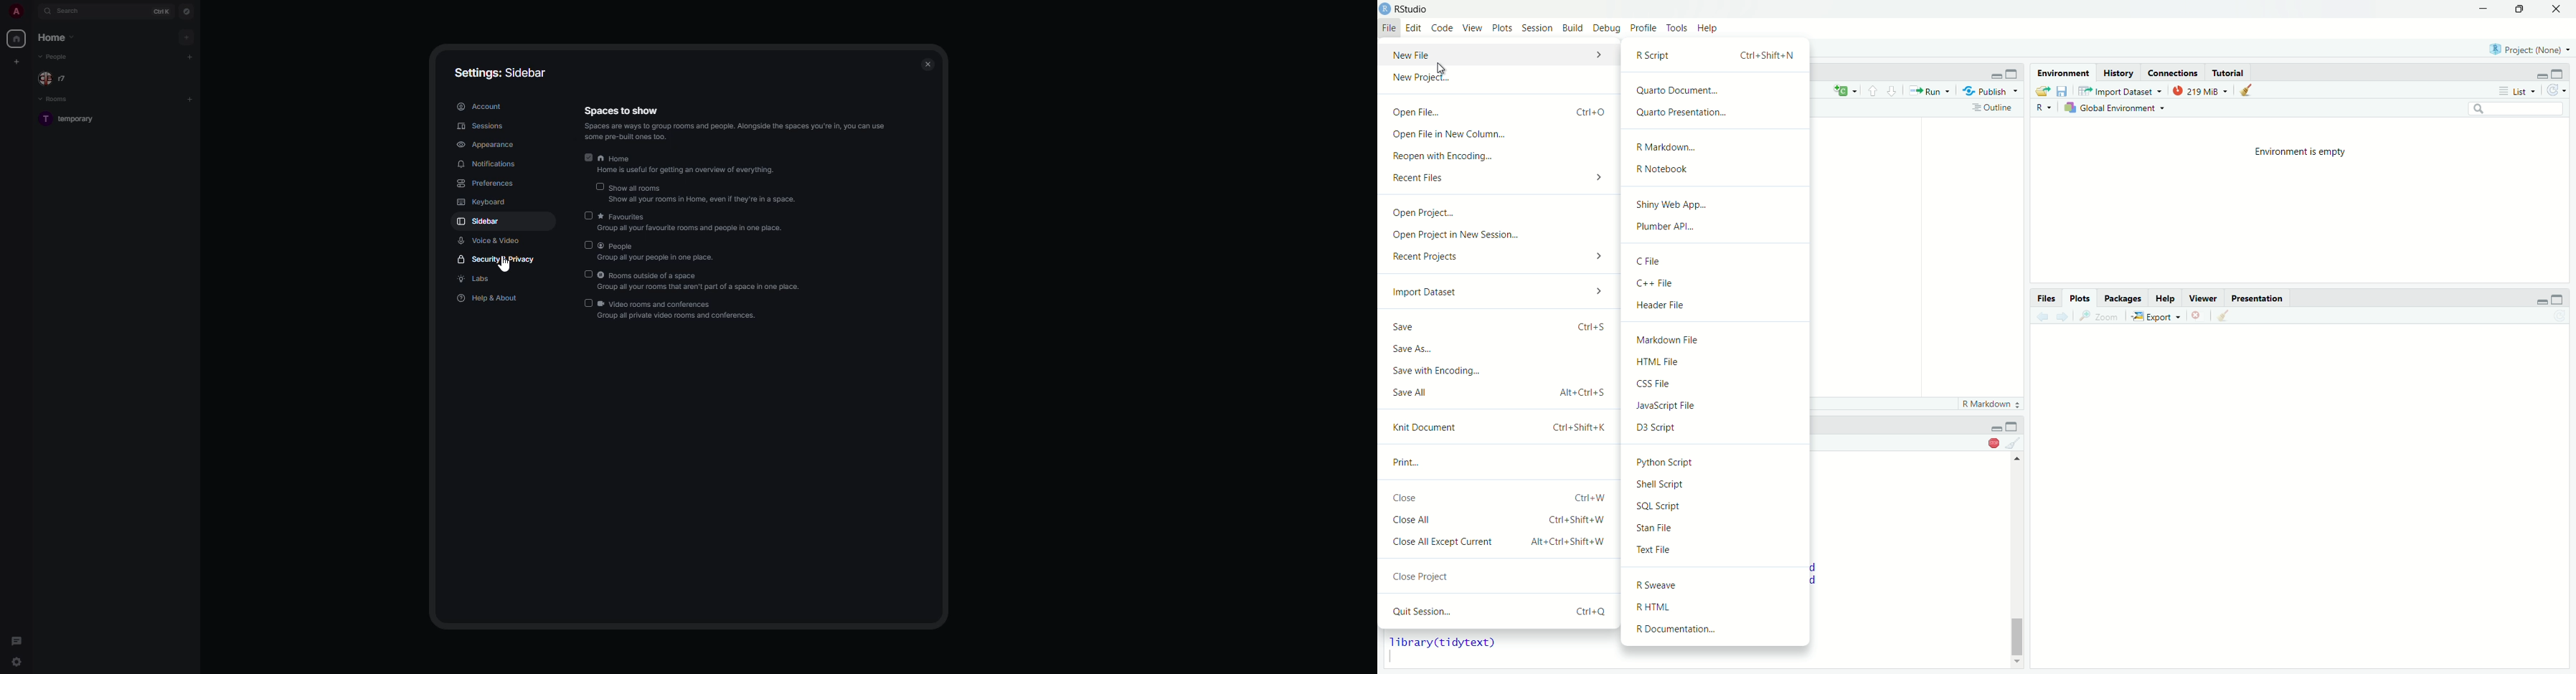  I want to click on favorites, so click(691, 222).